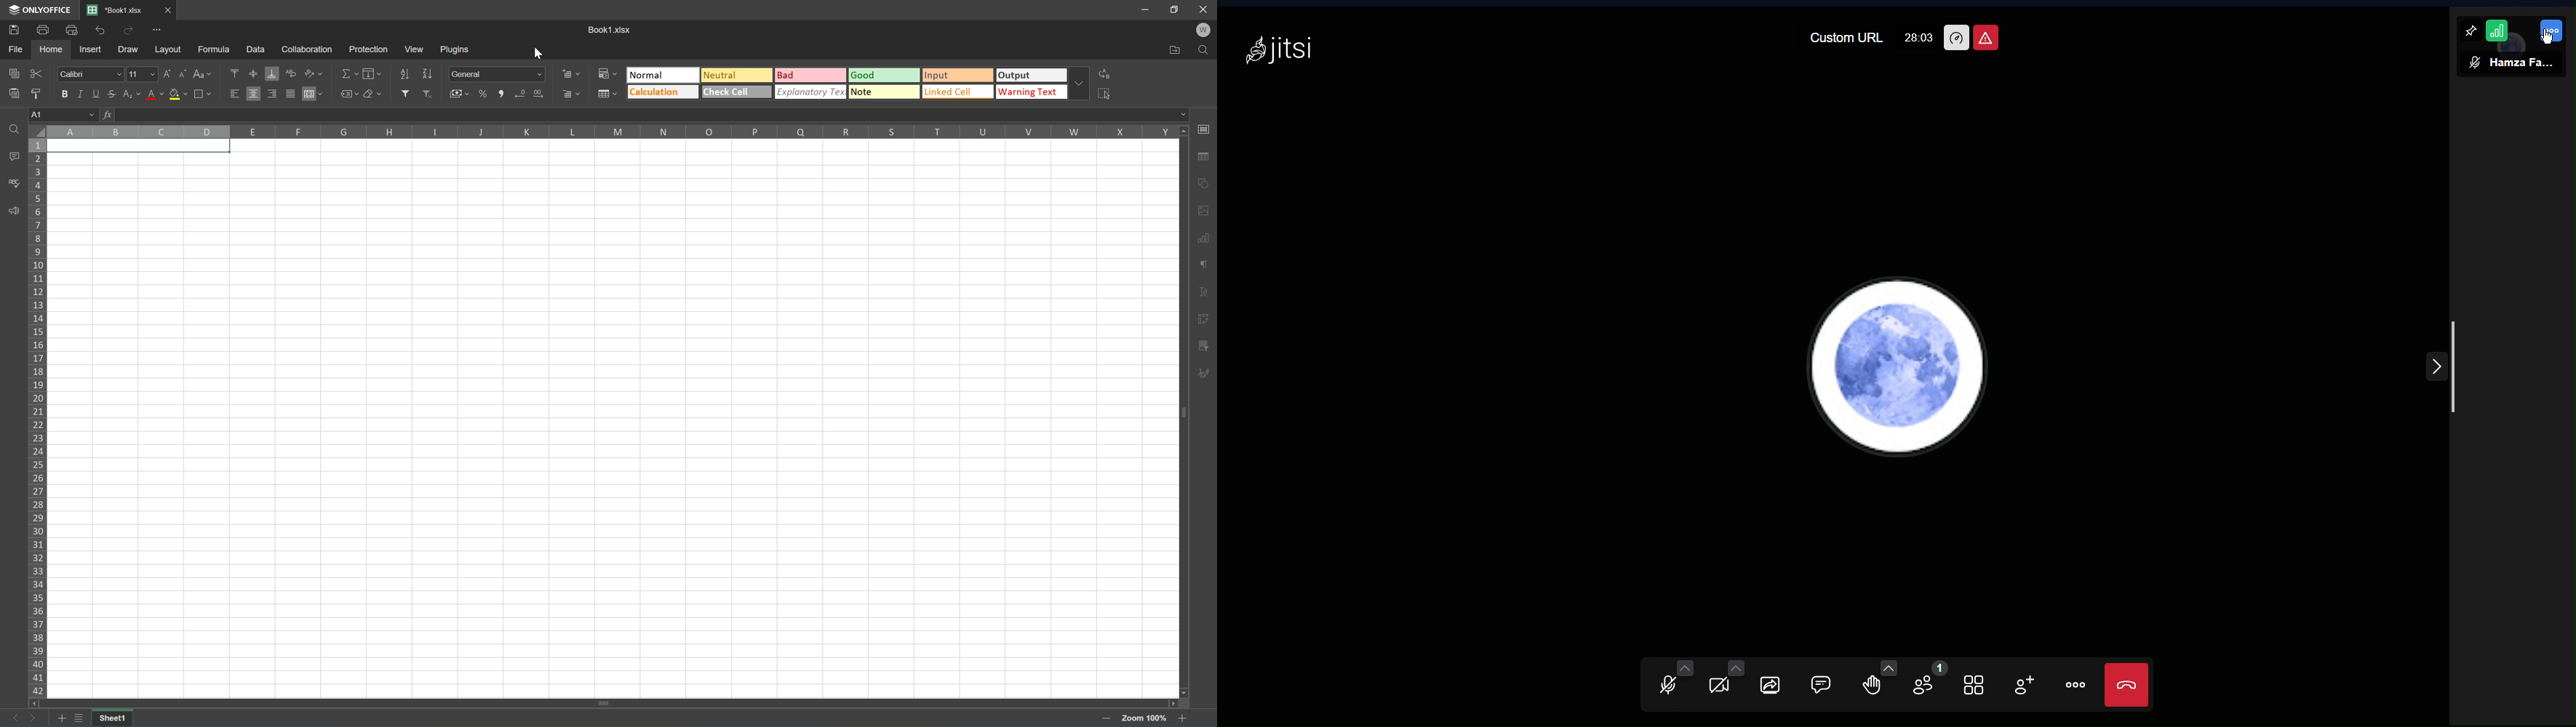 The height and width of the screenshot is (728, 2576). I want to click on Bold, so click(63, 93).